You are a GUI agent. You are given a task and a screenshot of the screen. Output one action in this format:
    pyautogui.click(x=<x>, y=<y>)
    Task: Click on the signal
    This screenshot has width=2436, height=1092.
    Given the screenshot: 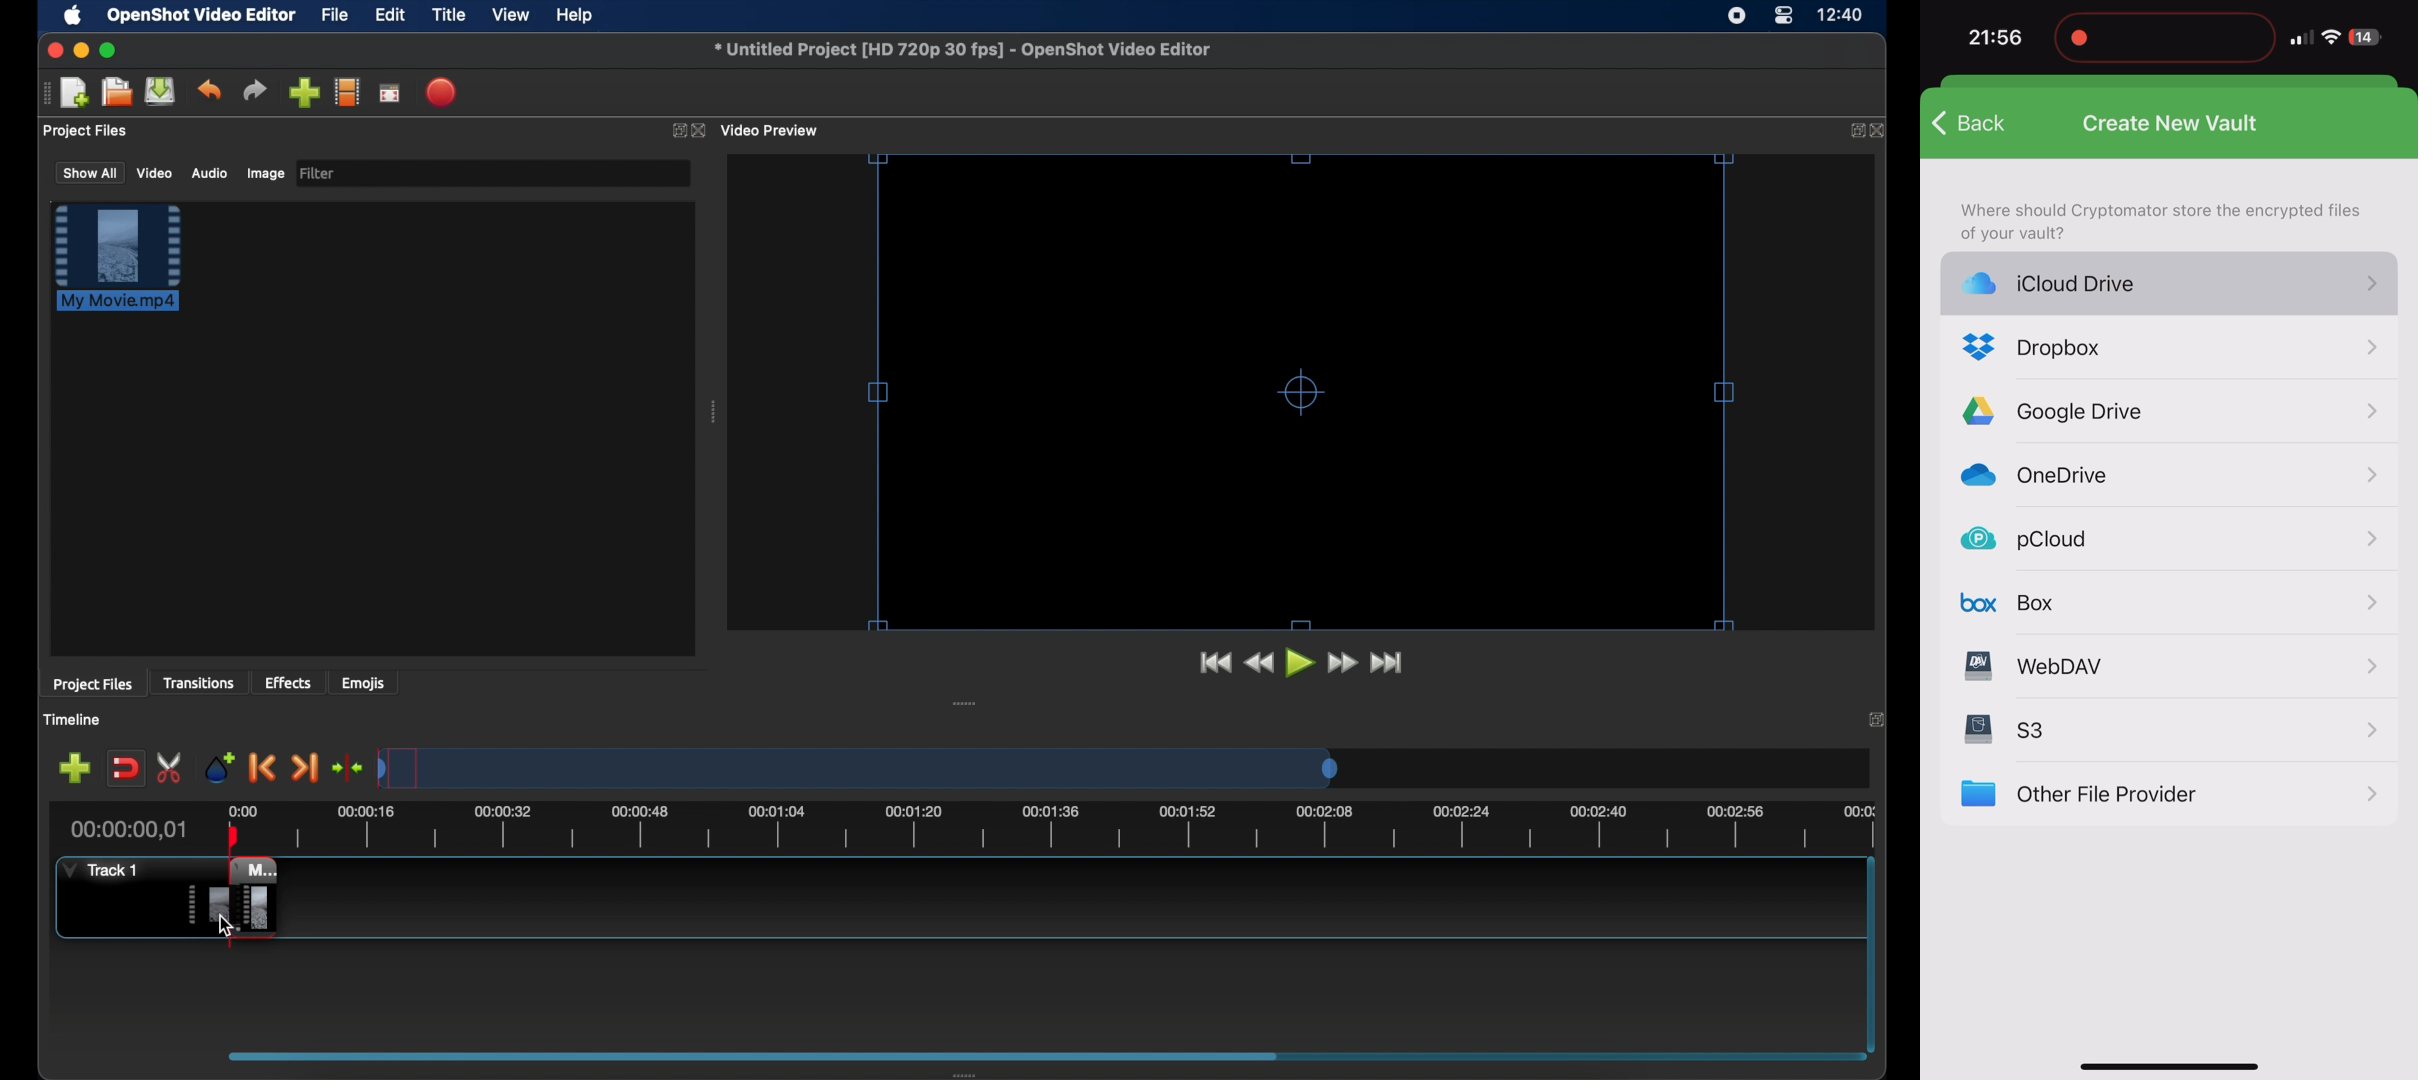 What is the action you would take?
    pyautogui.click(x=2301, y=38)
    